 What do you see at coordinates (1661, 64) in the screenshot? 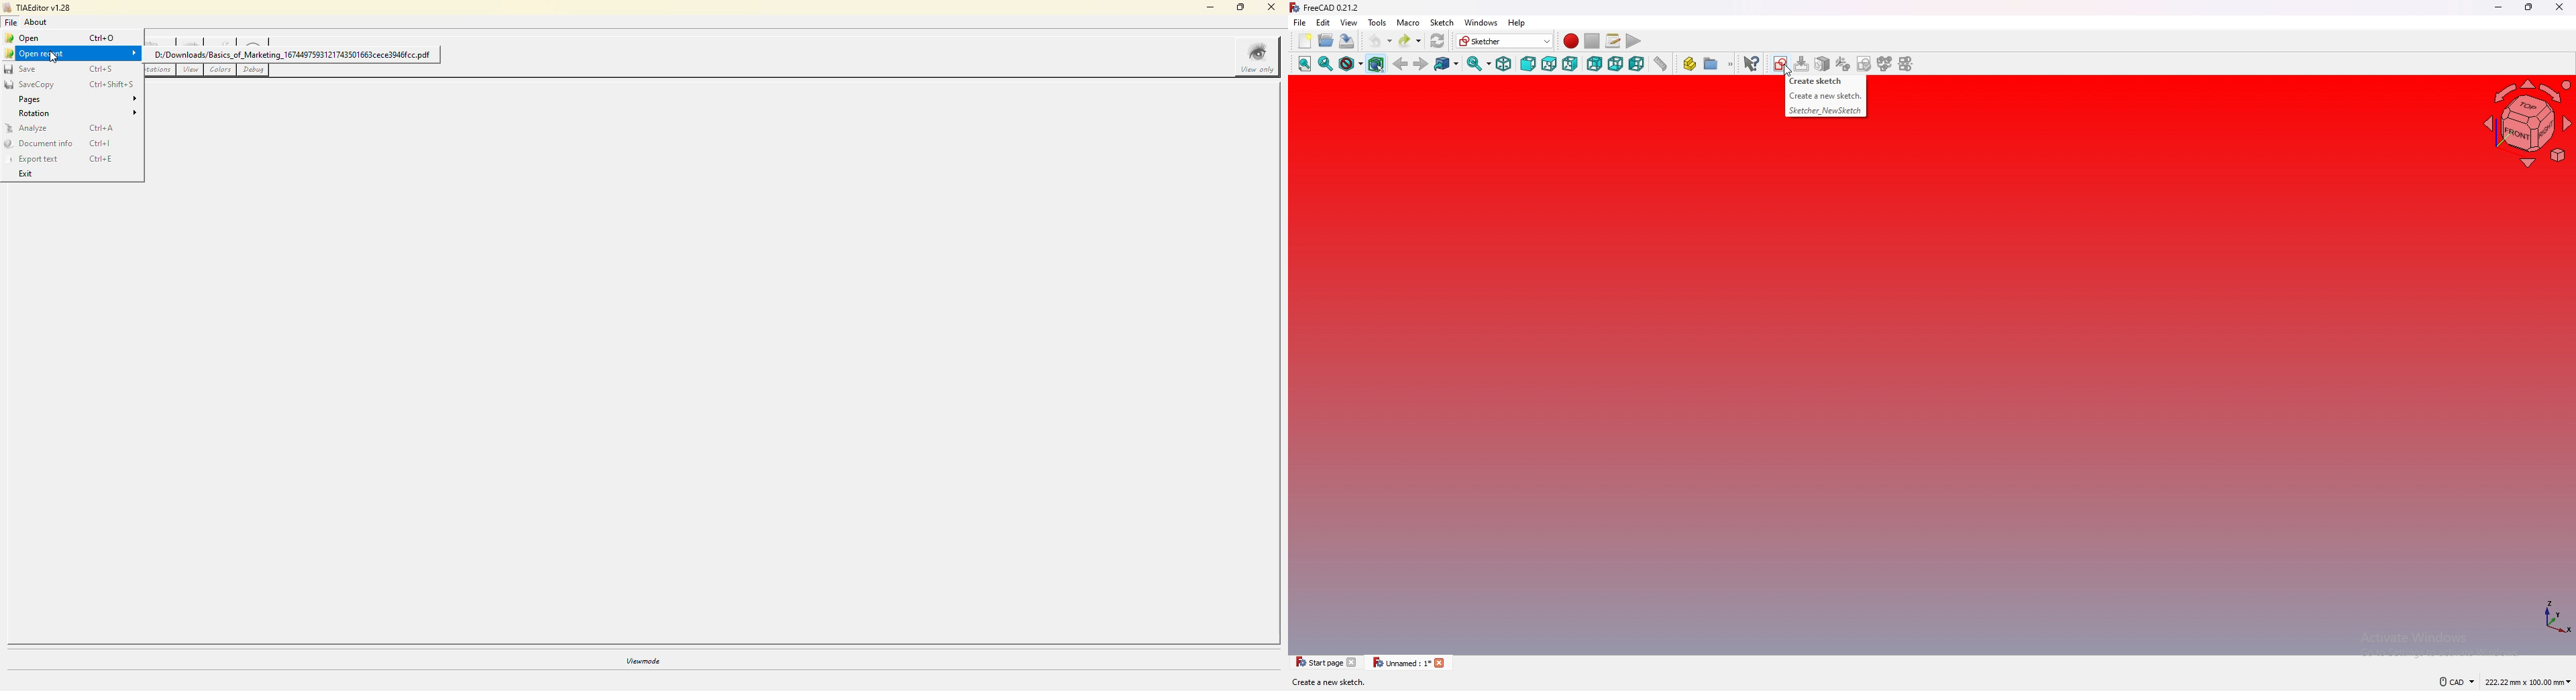
I see `measure distance` at bounding box center [1661, 64].